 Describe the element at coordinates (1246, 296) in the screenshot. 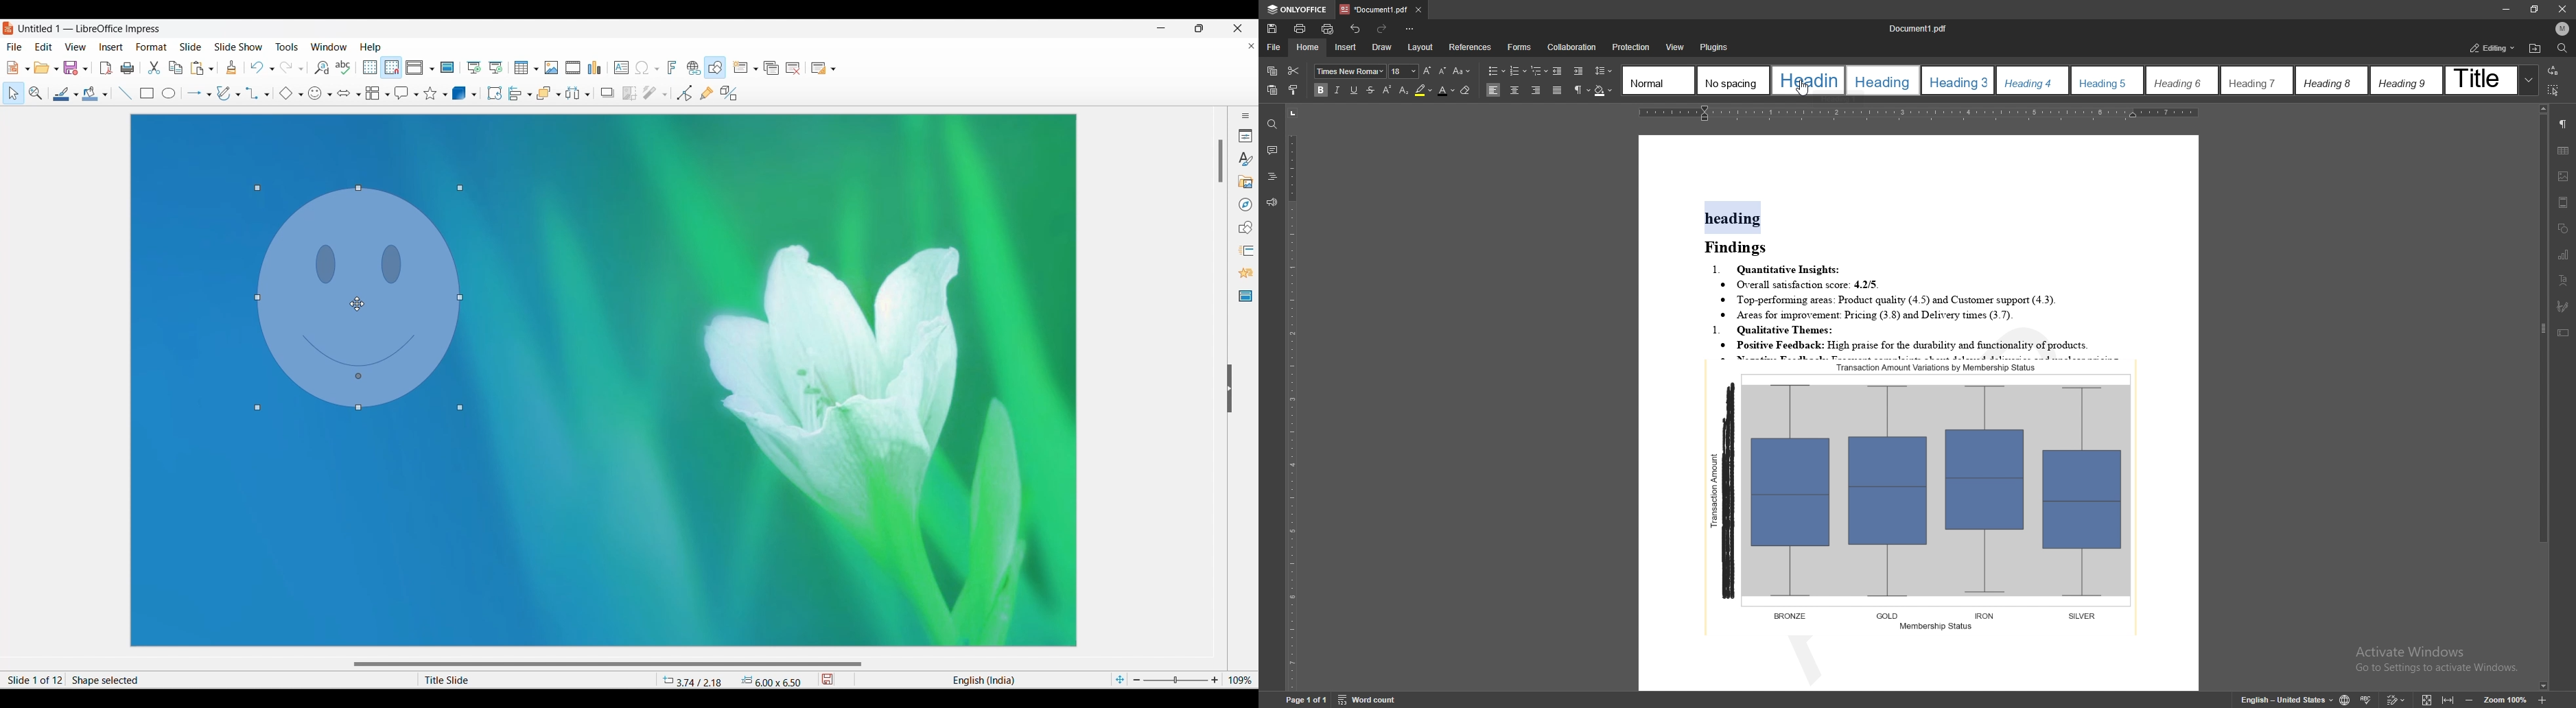

I see `Master slides` at that location.